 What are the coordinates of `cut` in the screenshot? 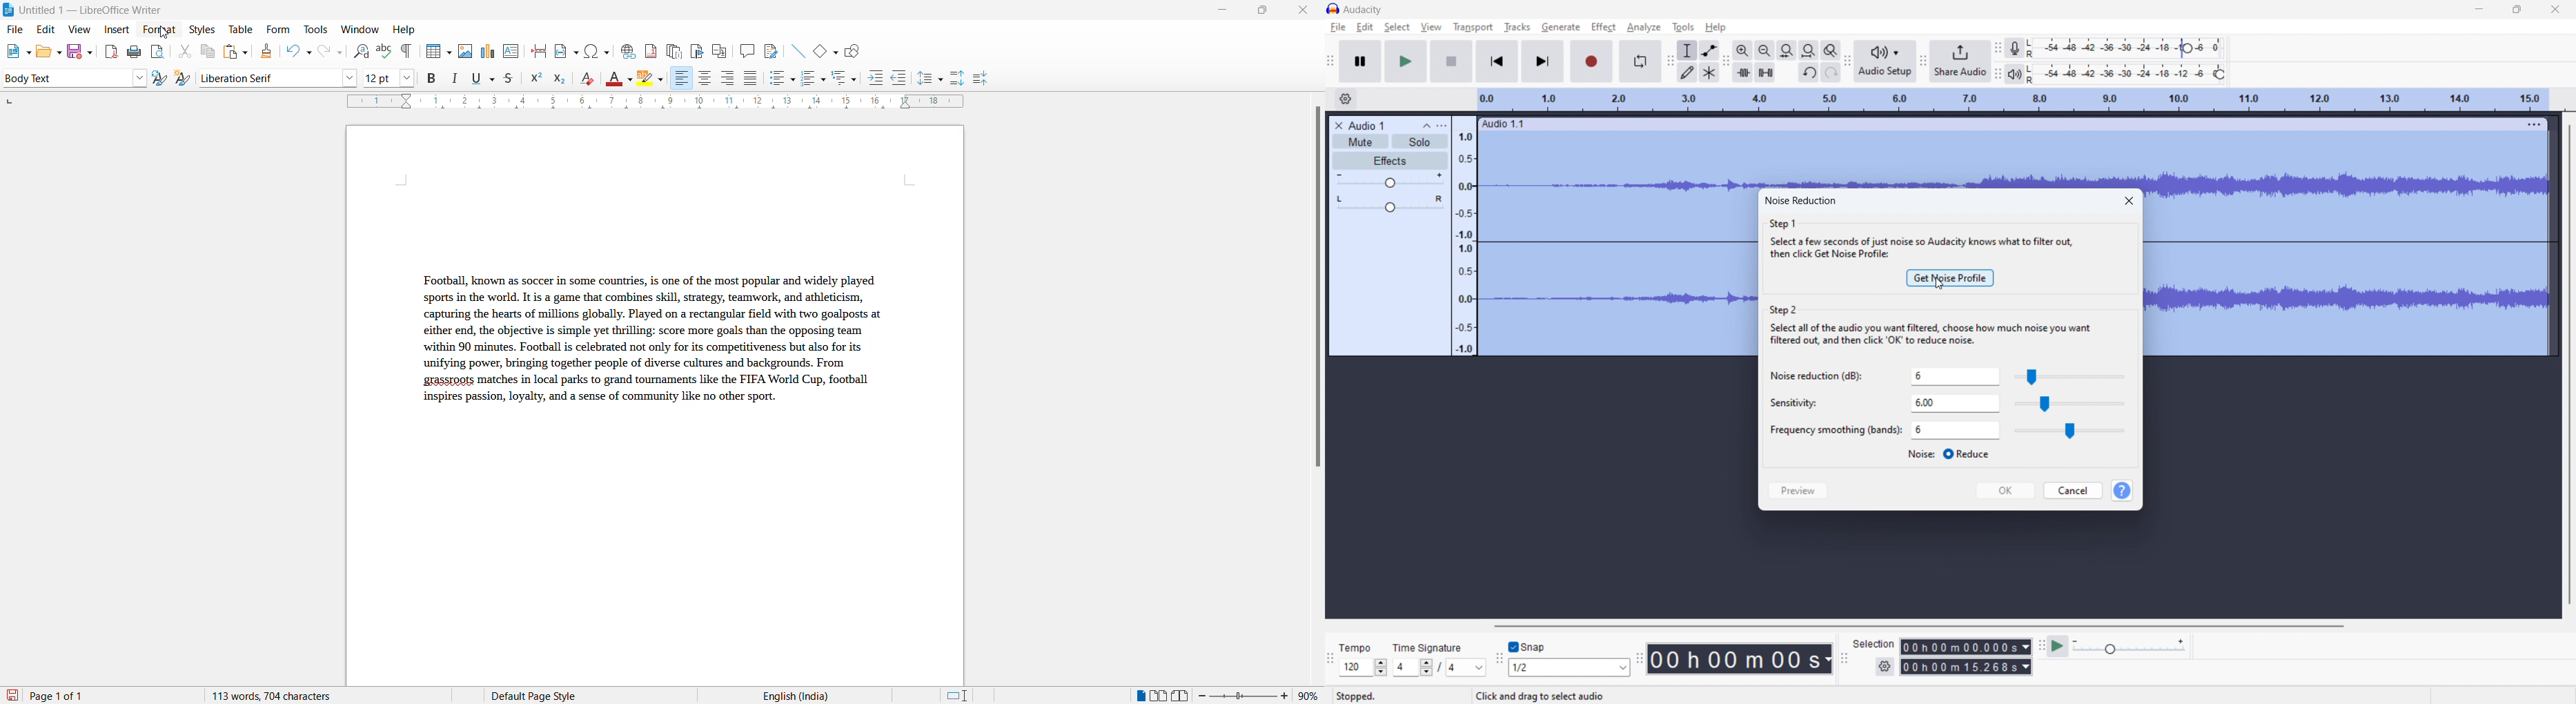 It's located at (184, 51).